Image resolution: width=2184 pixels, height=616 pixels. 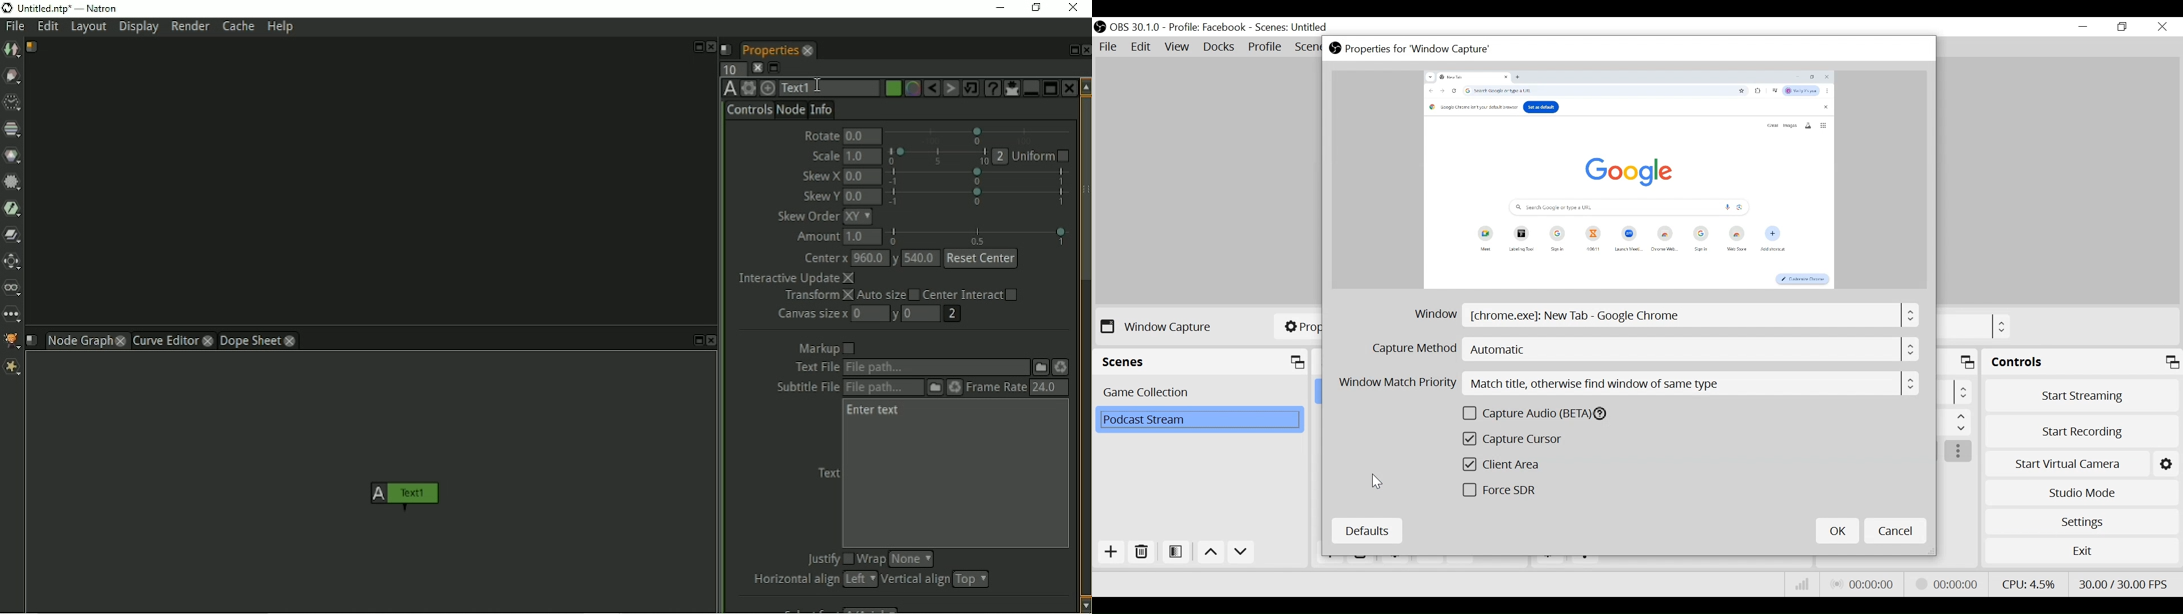 I want to click on Exit, so click(x=2082, y=552).